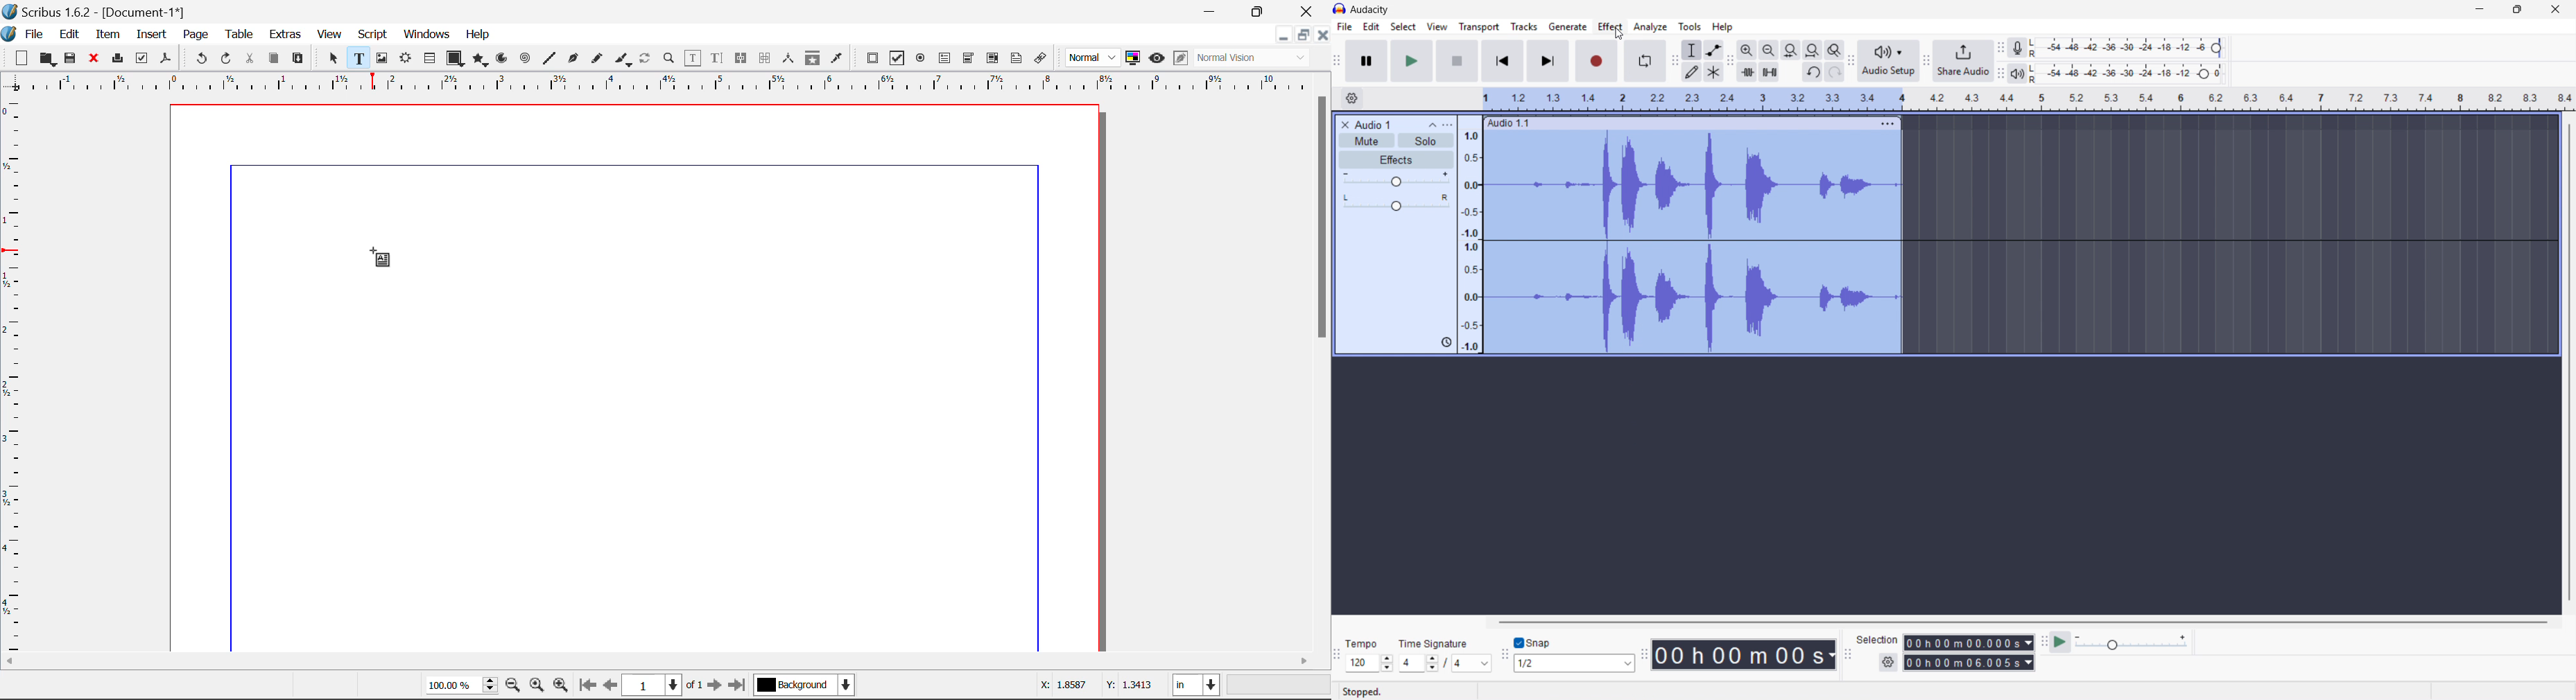 The width and height of the screenshot is (2576, 700). What do you see at coordinates (537, 687) in the screenshot?
I see `Zoom to 100%` at bounding box center [537, 687].